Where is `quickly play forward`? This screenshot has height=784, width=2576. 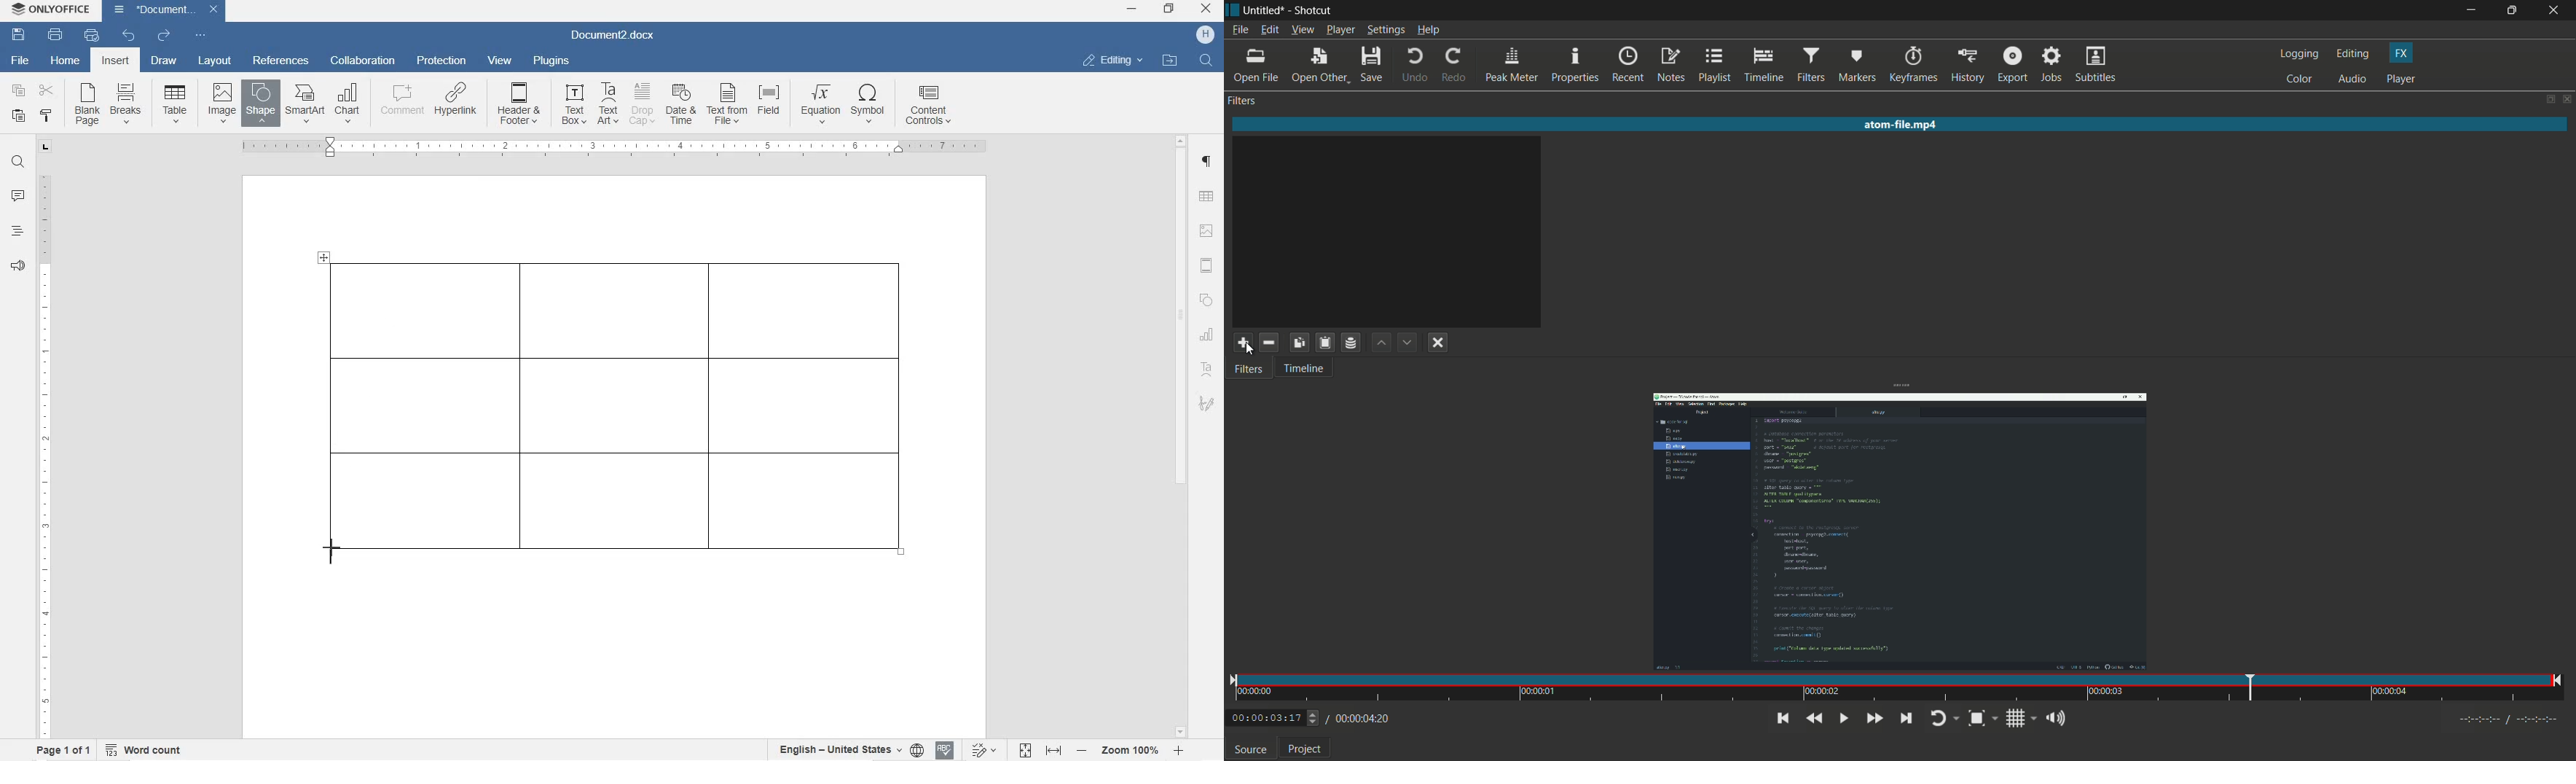
quickly play forward is located at coordinates (1876, 718).